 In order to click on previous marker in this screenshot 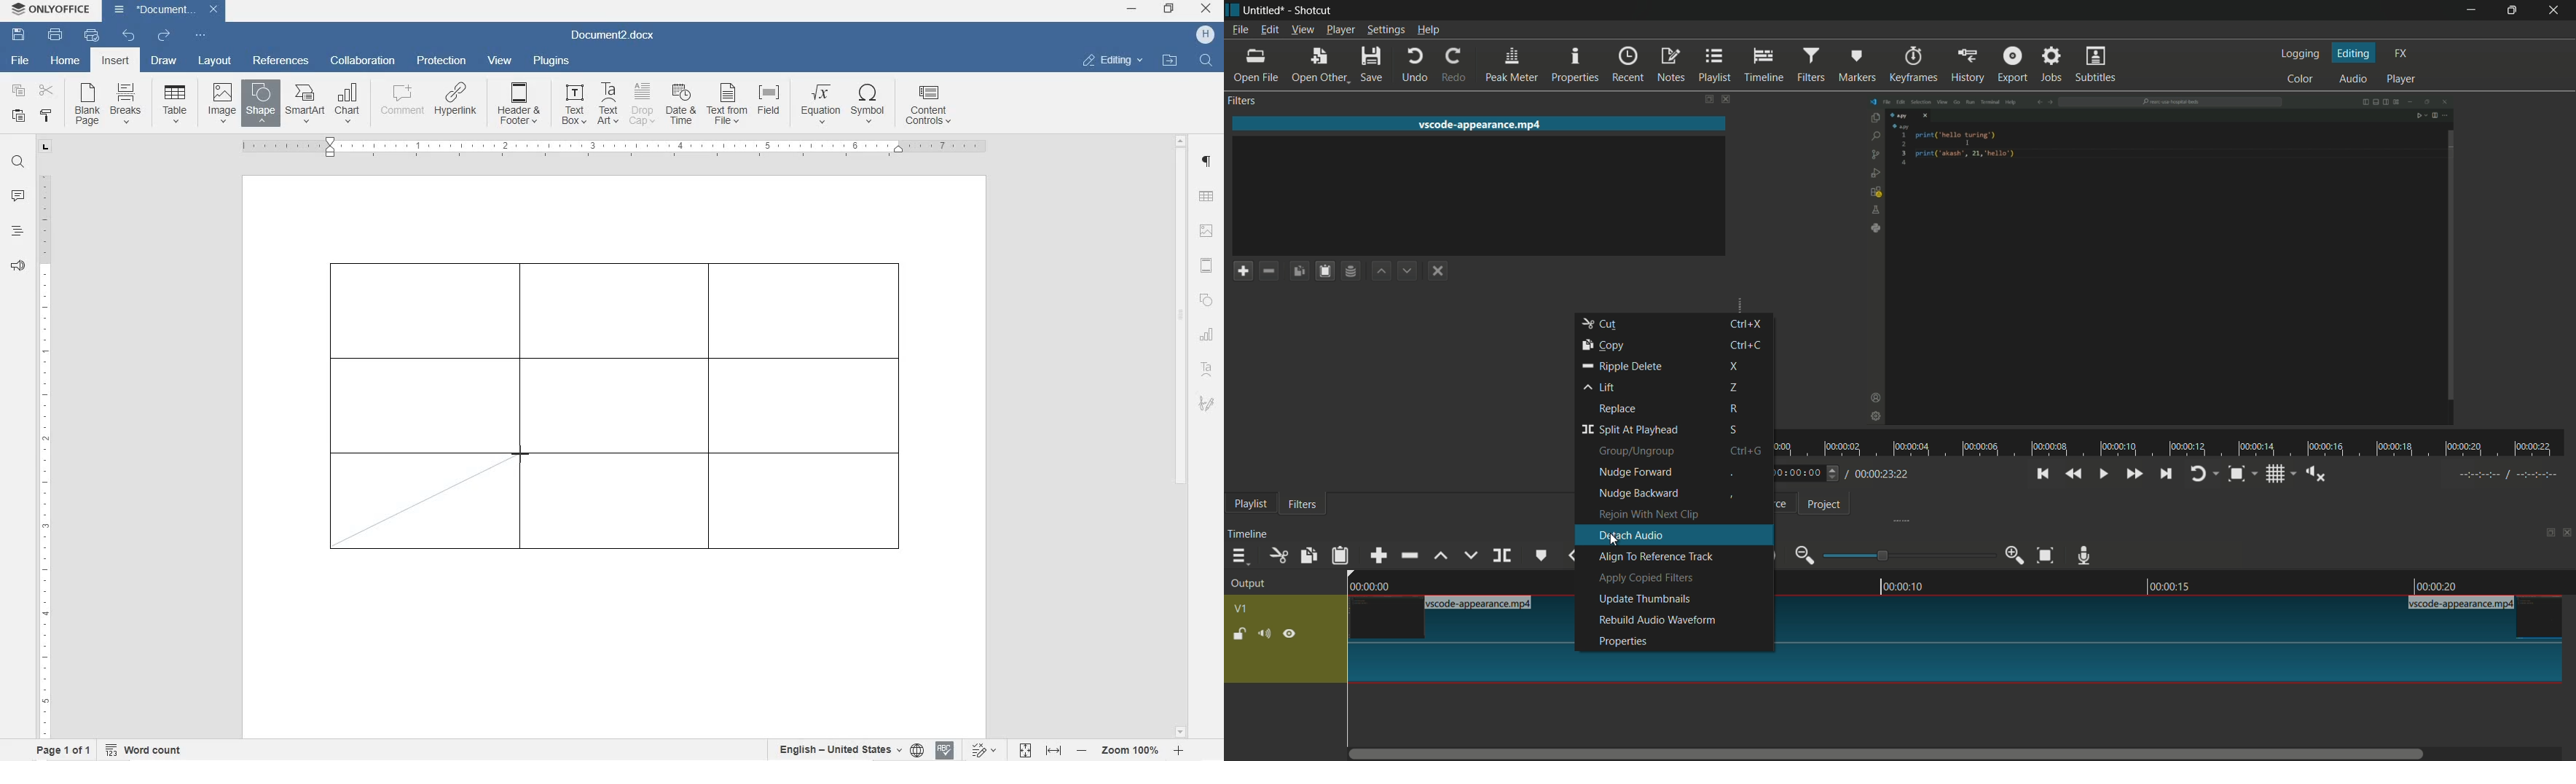, I will do `click(1572, 556)`.